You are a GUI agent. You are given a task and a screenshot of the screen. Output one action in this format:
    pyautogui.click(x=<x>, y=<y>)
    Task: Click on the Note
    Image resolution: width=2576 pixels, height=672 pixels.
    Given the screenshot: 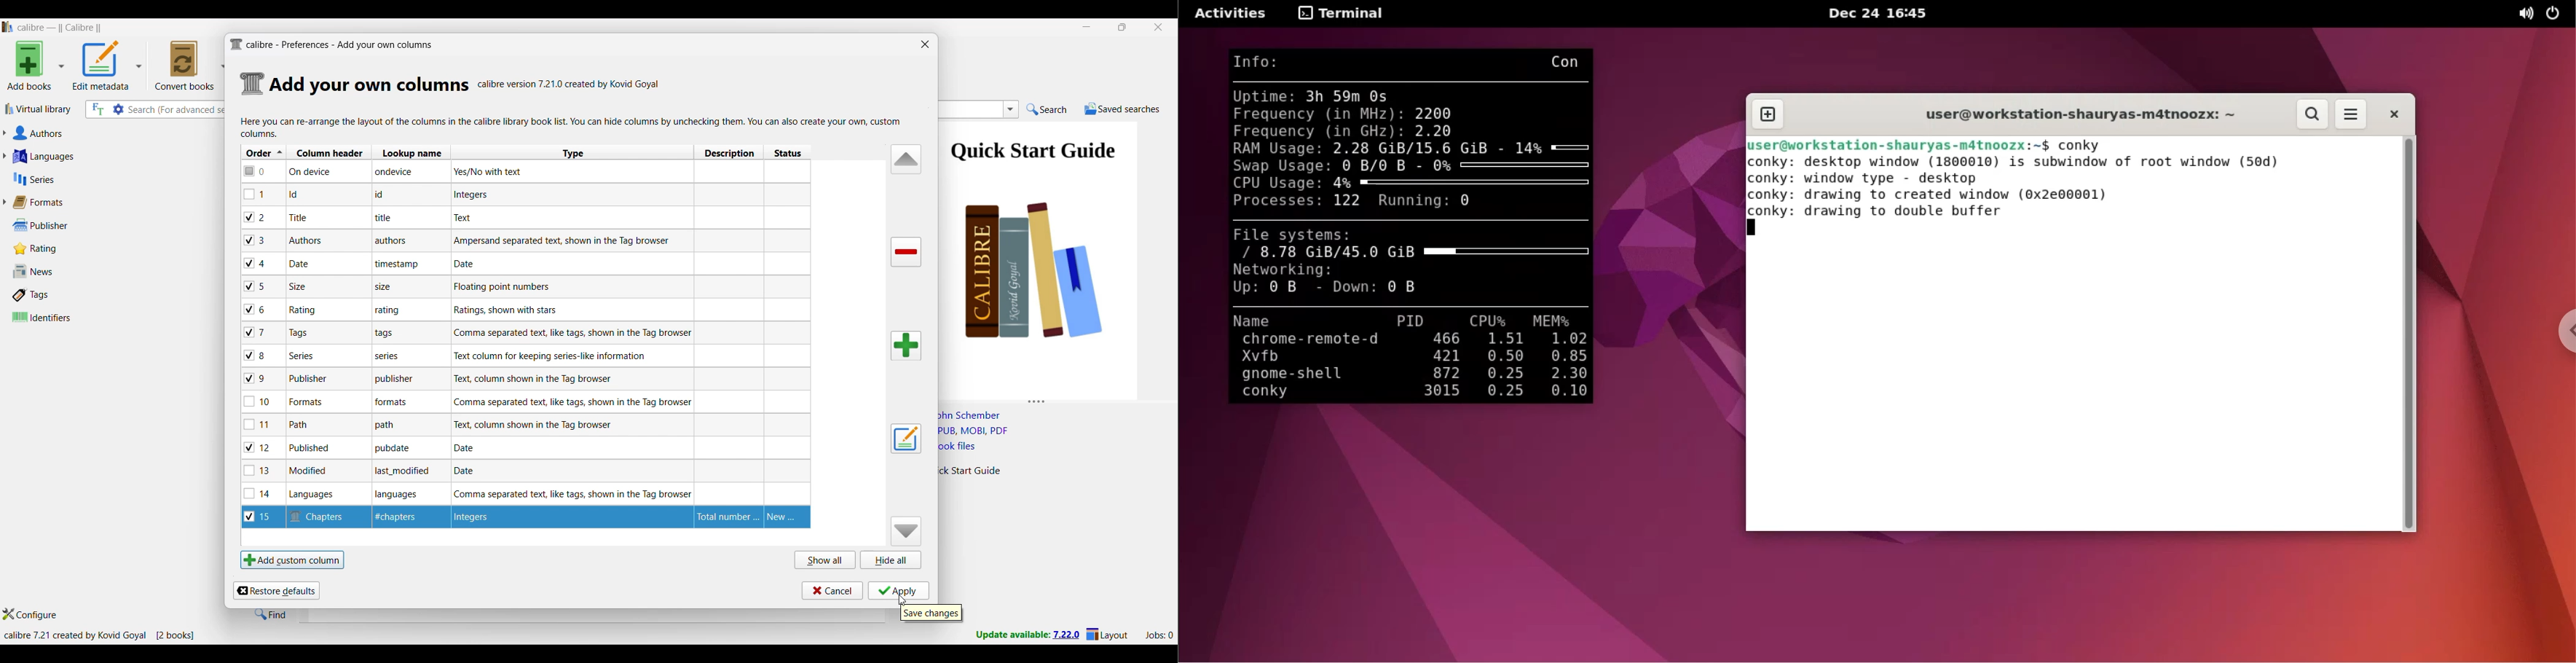 What is the action you would take?
    pyautogui.click(x=308, y=401)
    